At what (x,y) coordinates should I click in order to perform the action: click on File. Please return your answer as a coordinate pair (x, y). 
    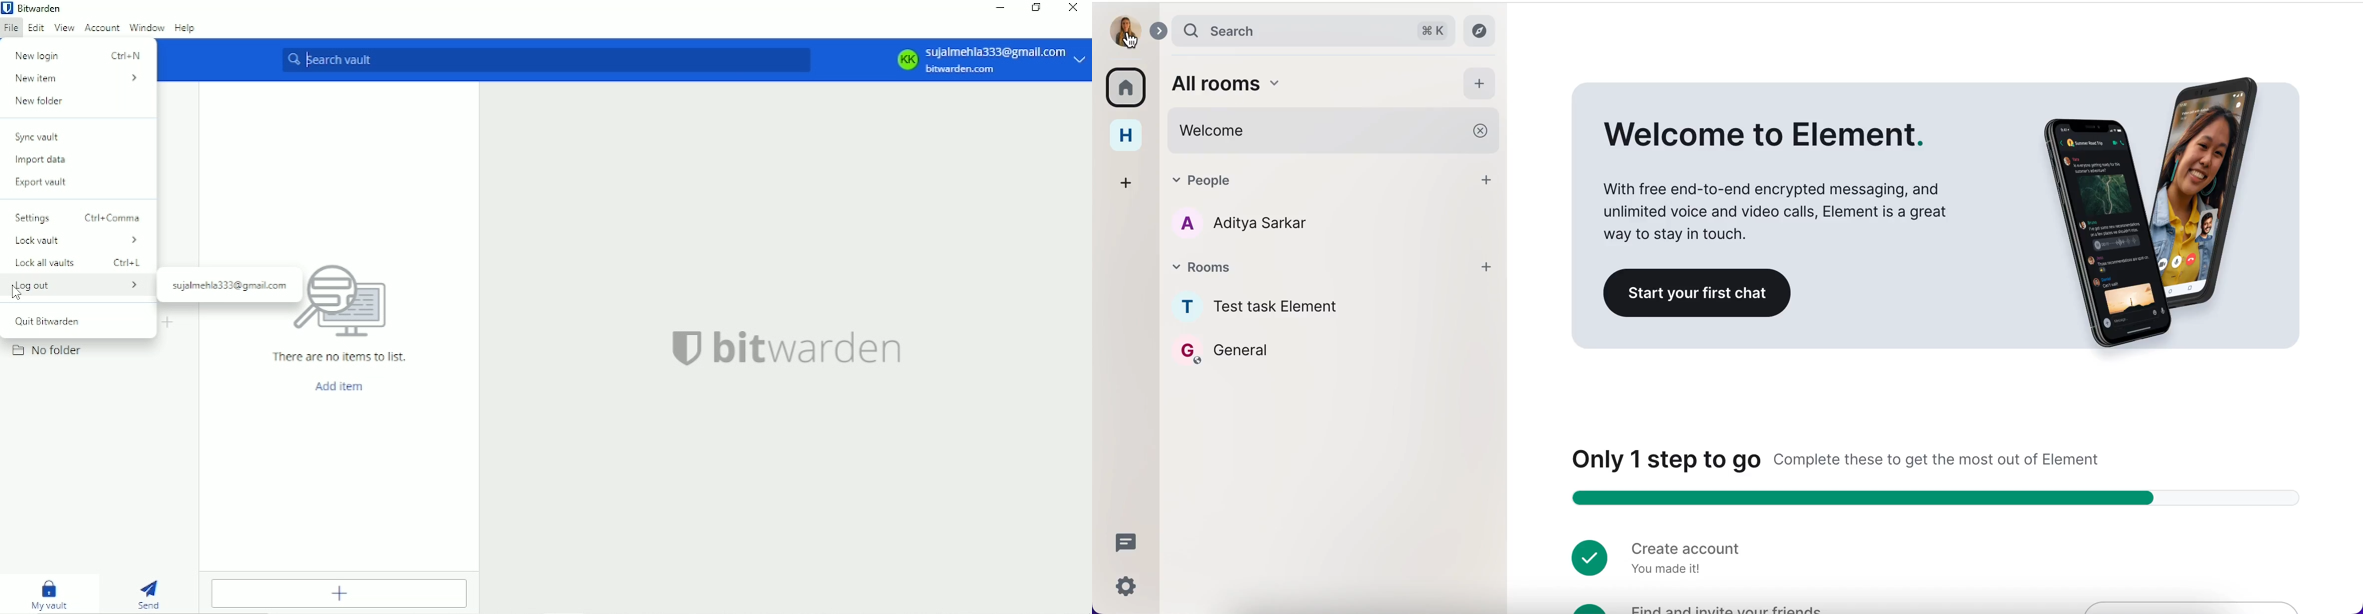
    Looking at the image, I should click on (10, 28).